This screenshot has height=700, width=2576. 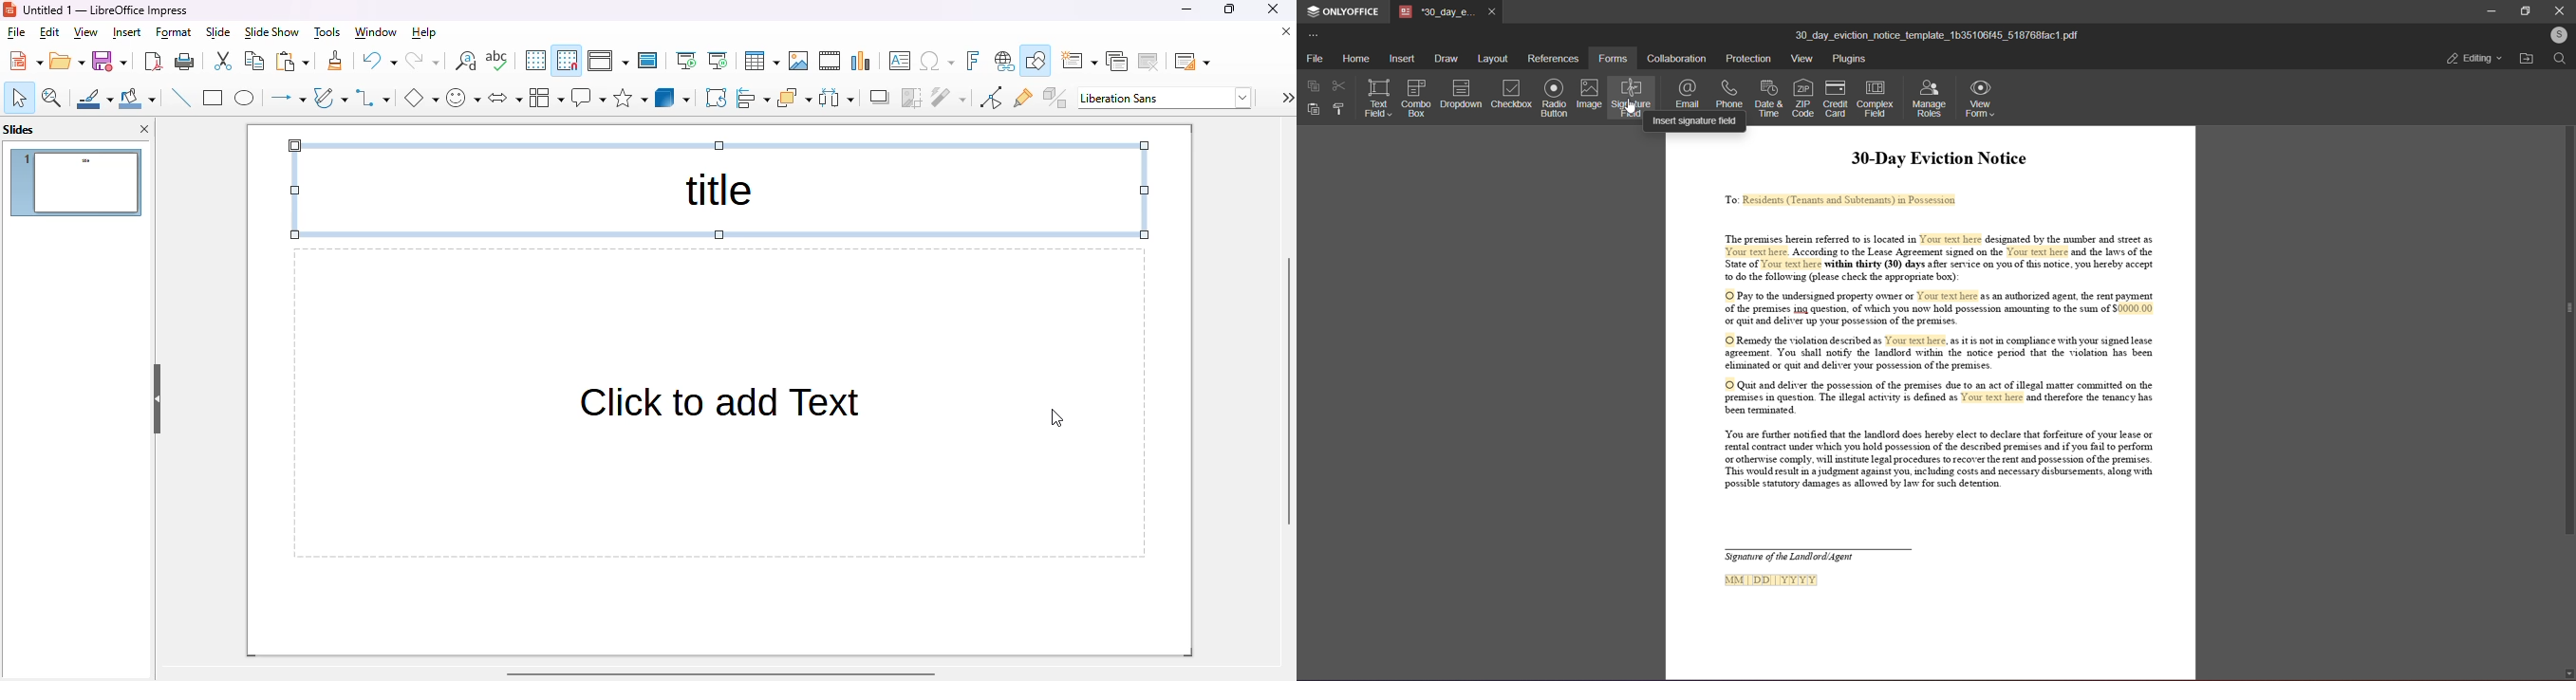 I want to click on show draw functions, so click(x=1036, y=60).